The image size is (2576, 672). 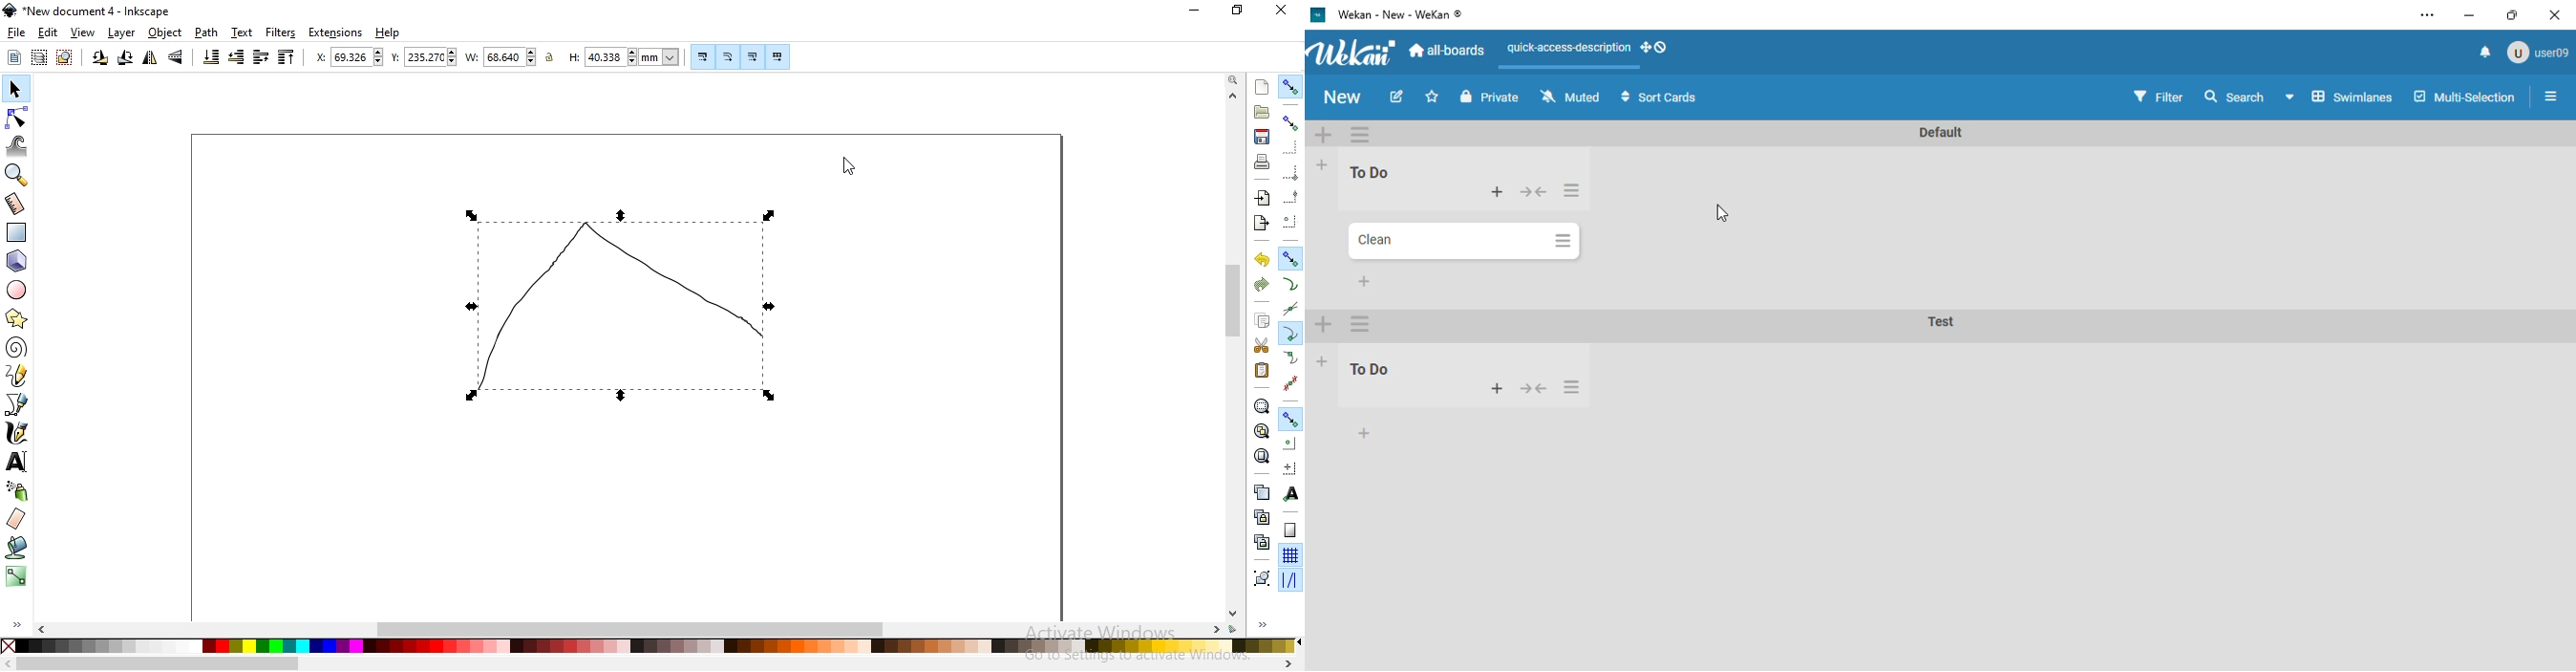 What do you see at coordinates (1288, 580) in the screenshot?
I see `snap guides` at bounding box center [1288, 580].